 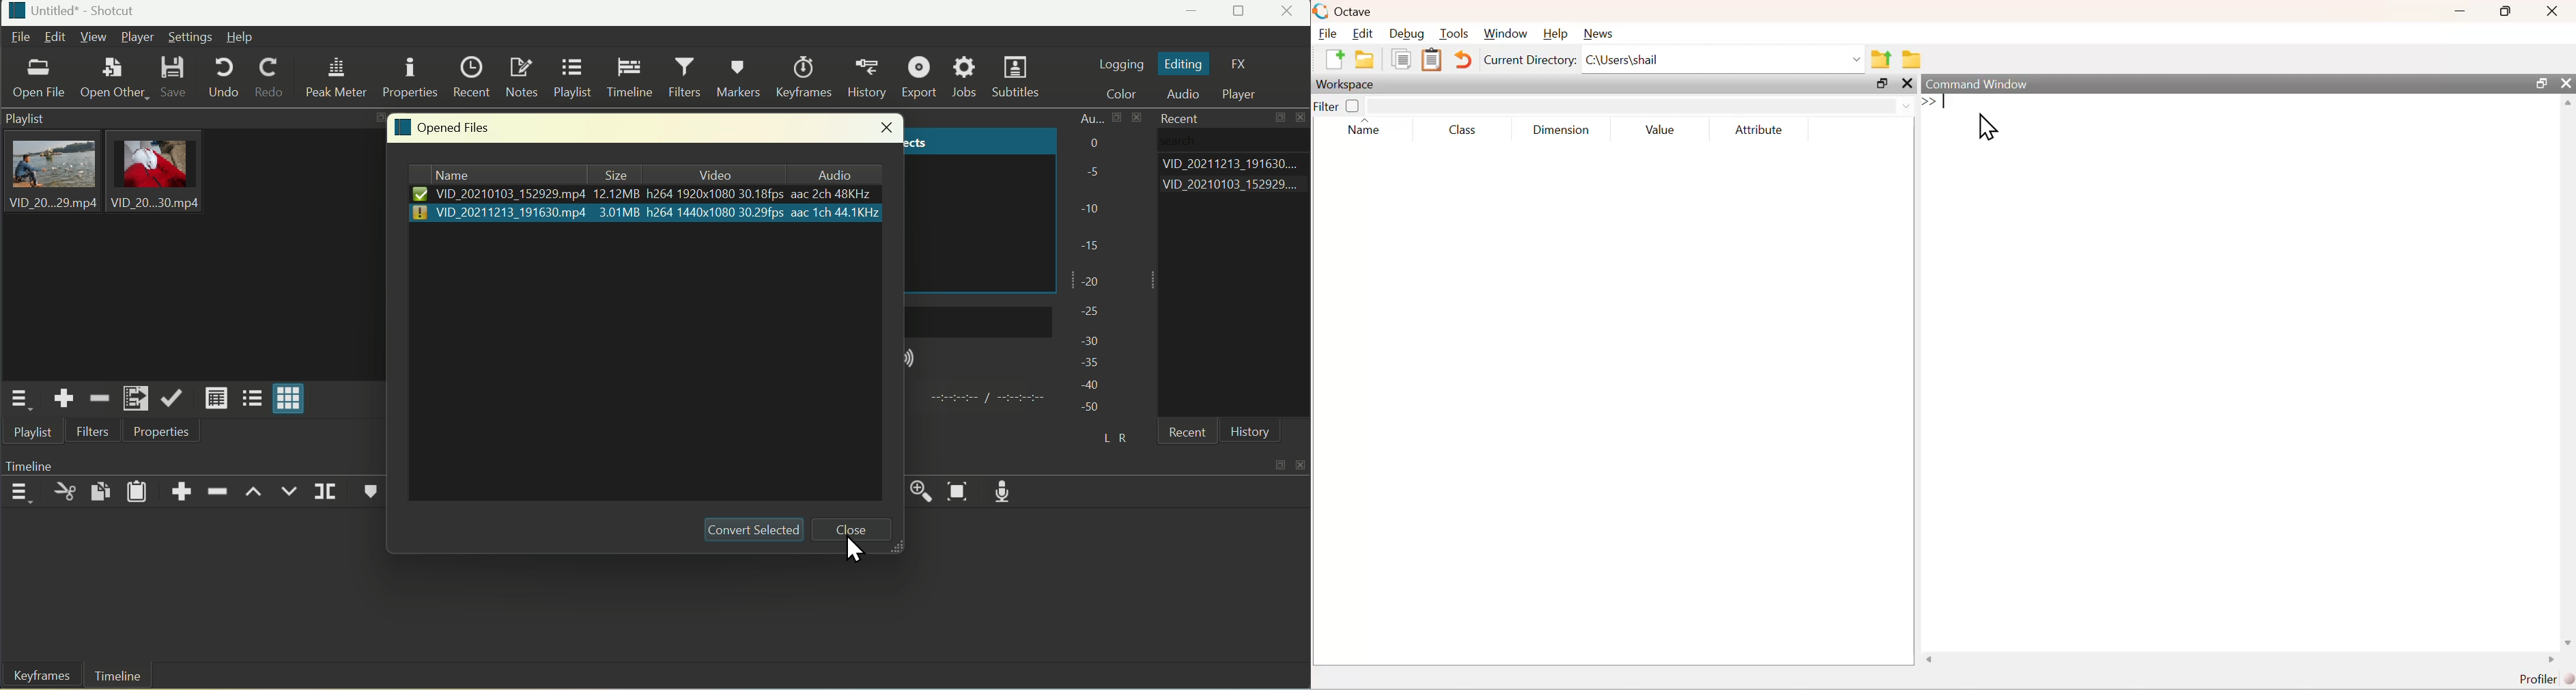 What do you see at coordinates (1242, 64) in the screenshot?
I see `` at bounding box center [1242, 64].